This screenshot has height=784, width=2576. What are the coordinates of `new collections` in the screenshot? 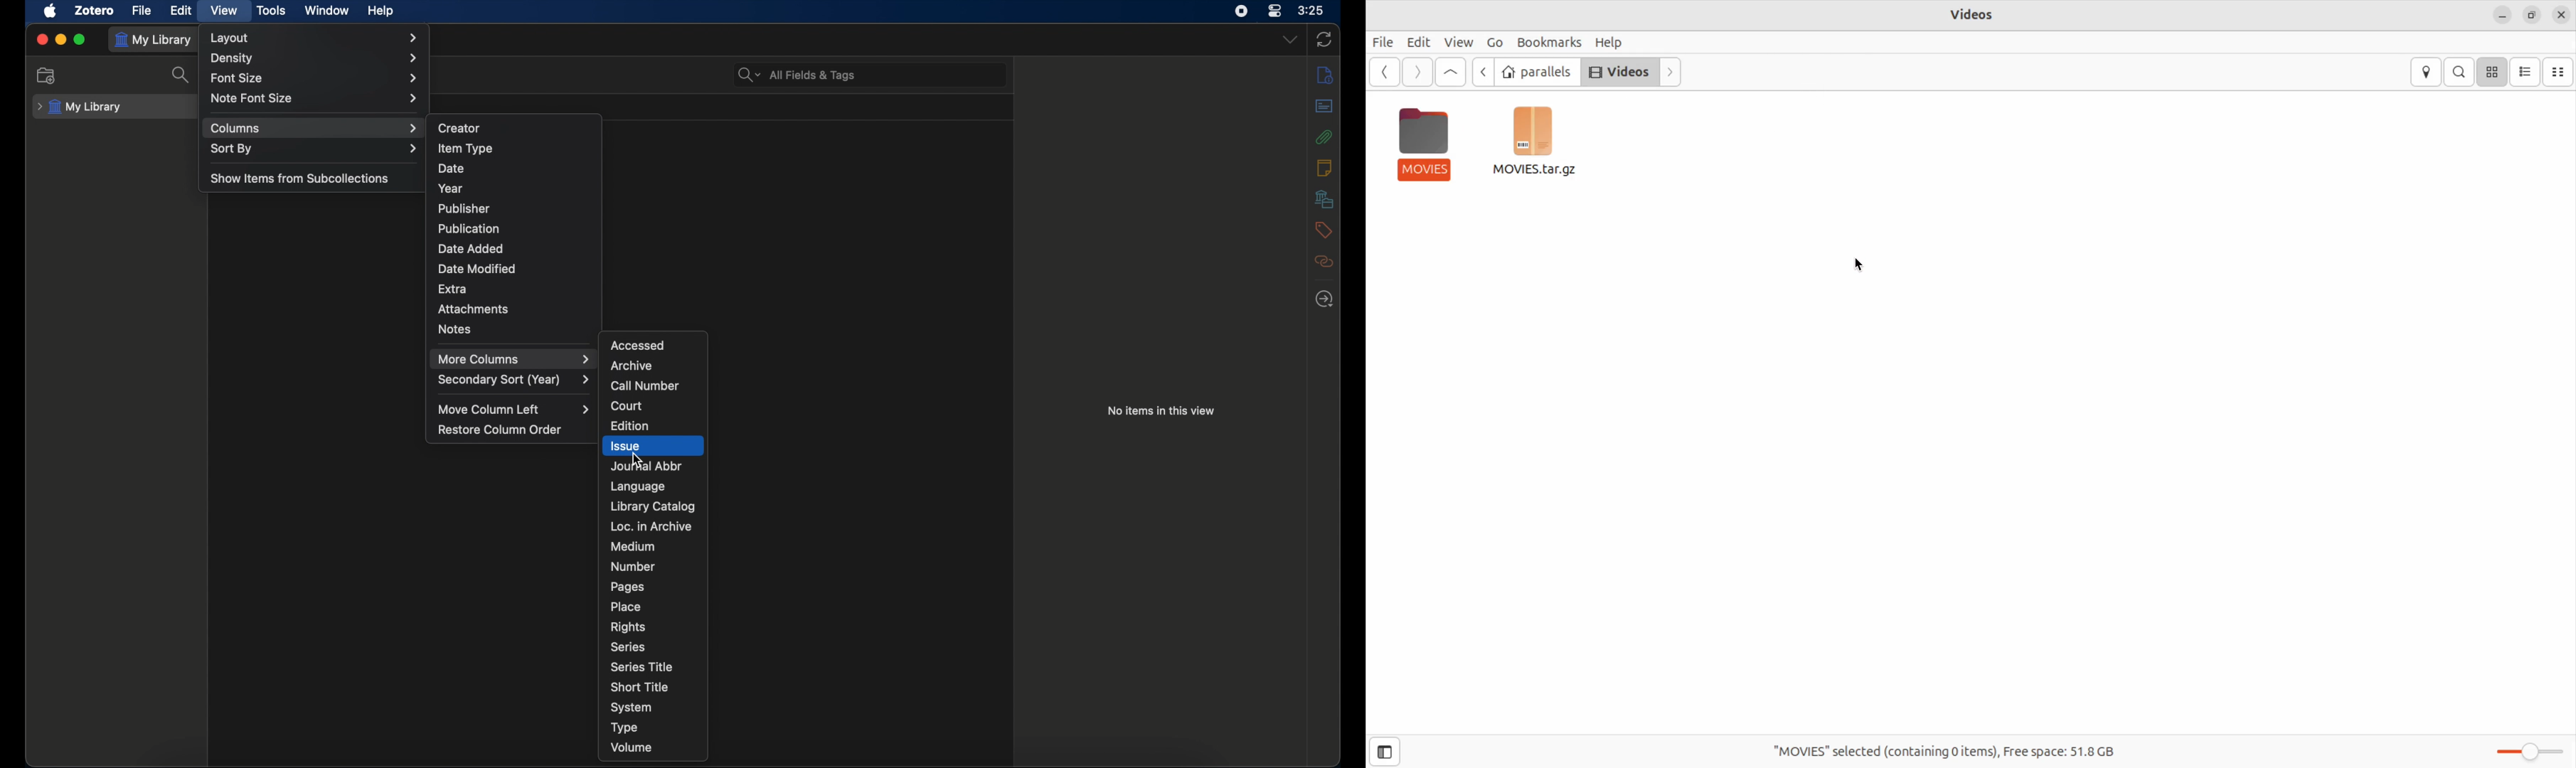 It's located at (46, 75).